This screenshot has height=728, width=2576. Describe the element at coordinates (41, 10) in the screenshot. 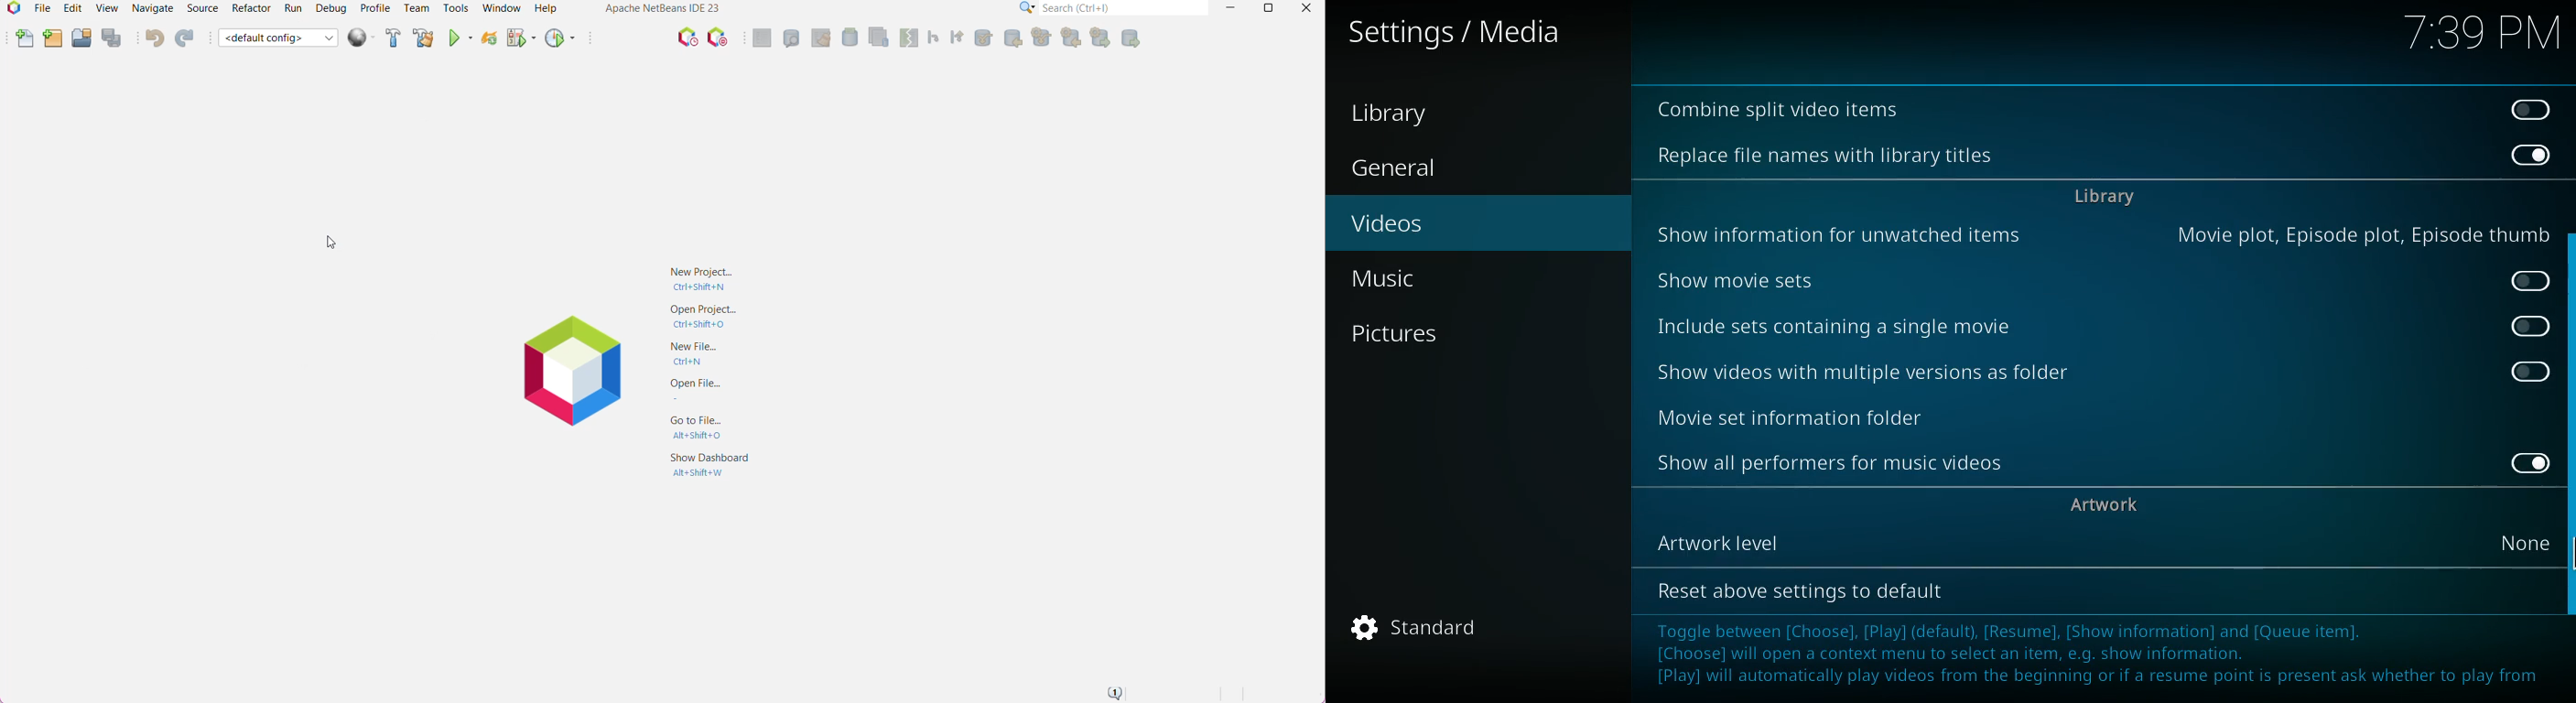

I see `File` at that location.